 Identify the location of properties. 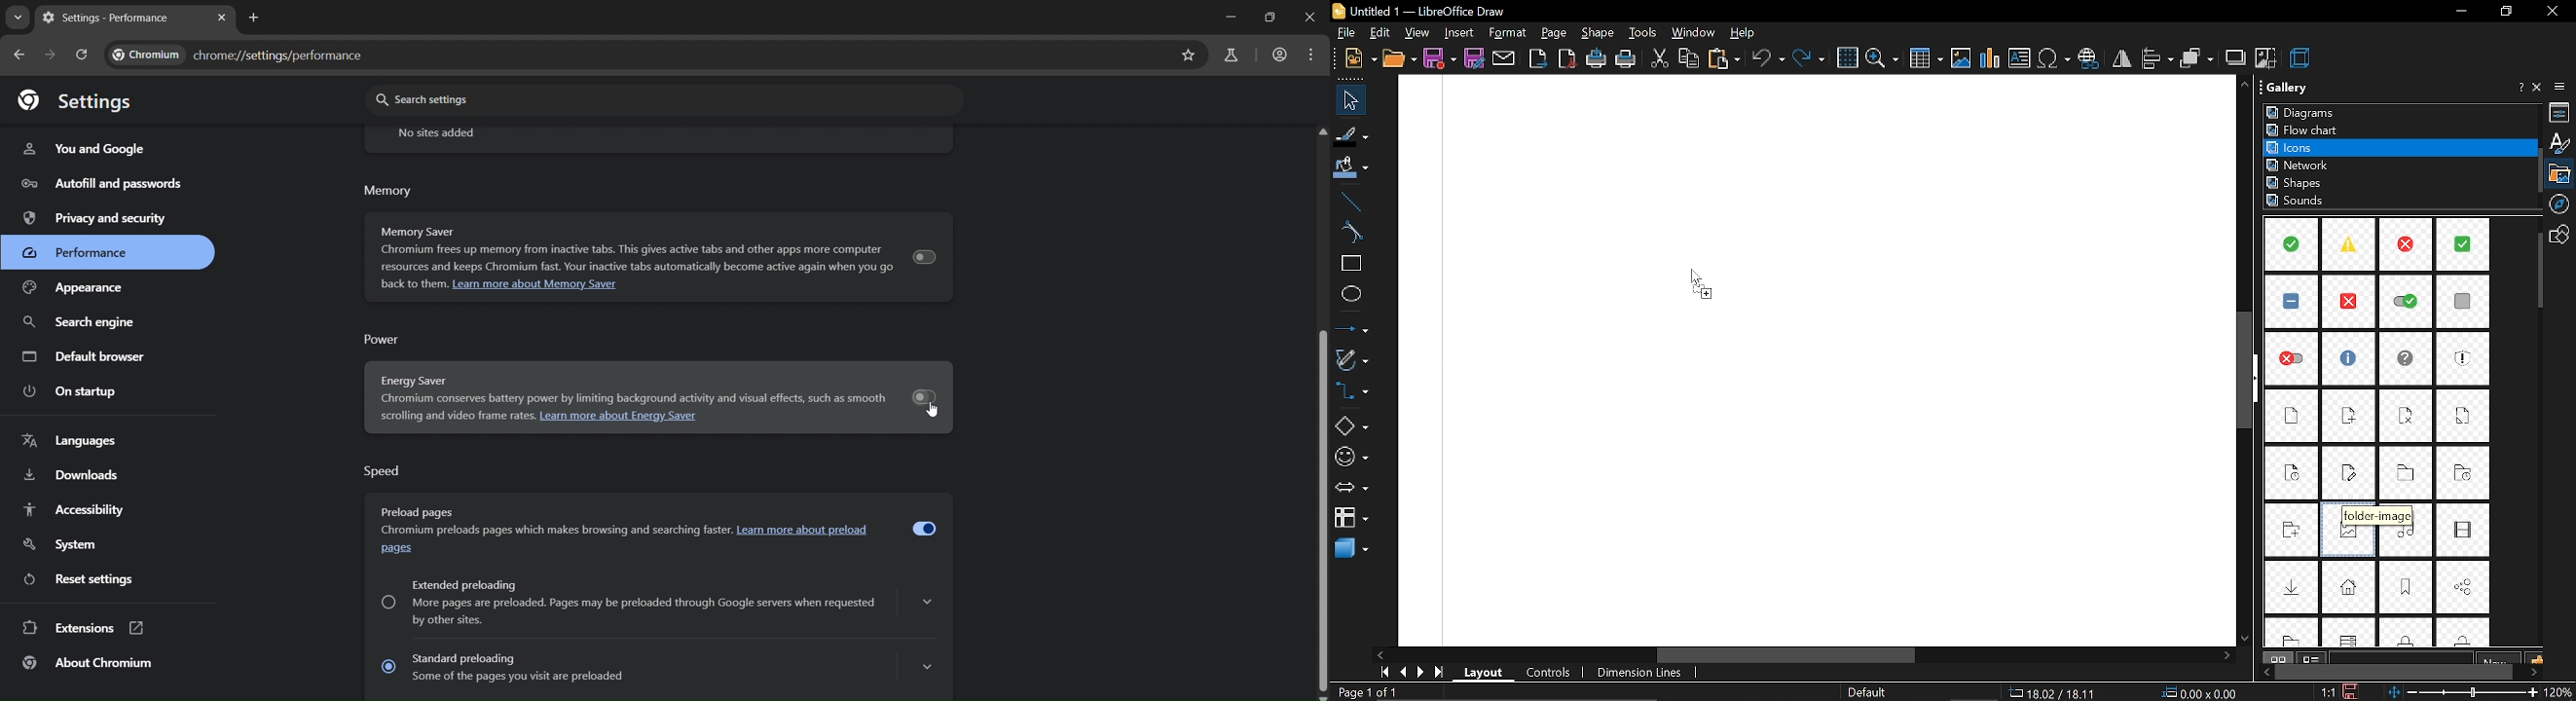
(2561, 113).